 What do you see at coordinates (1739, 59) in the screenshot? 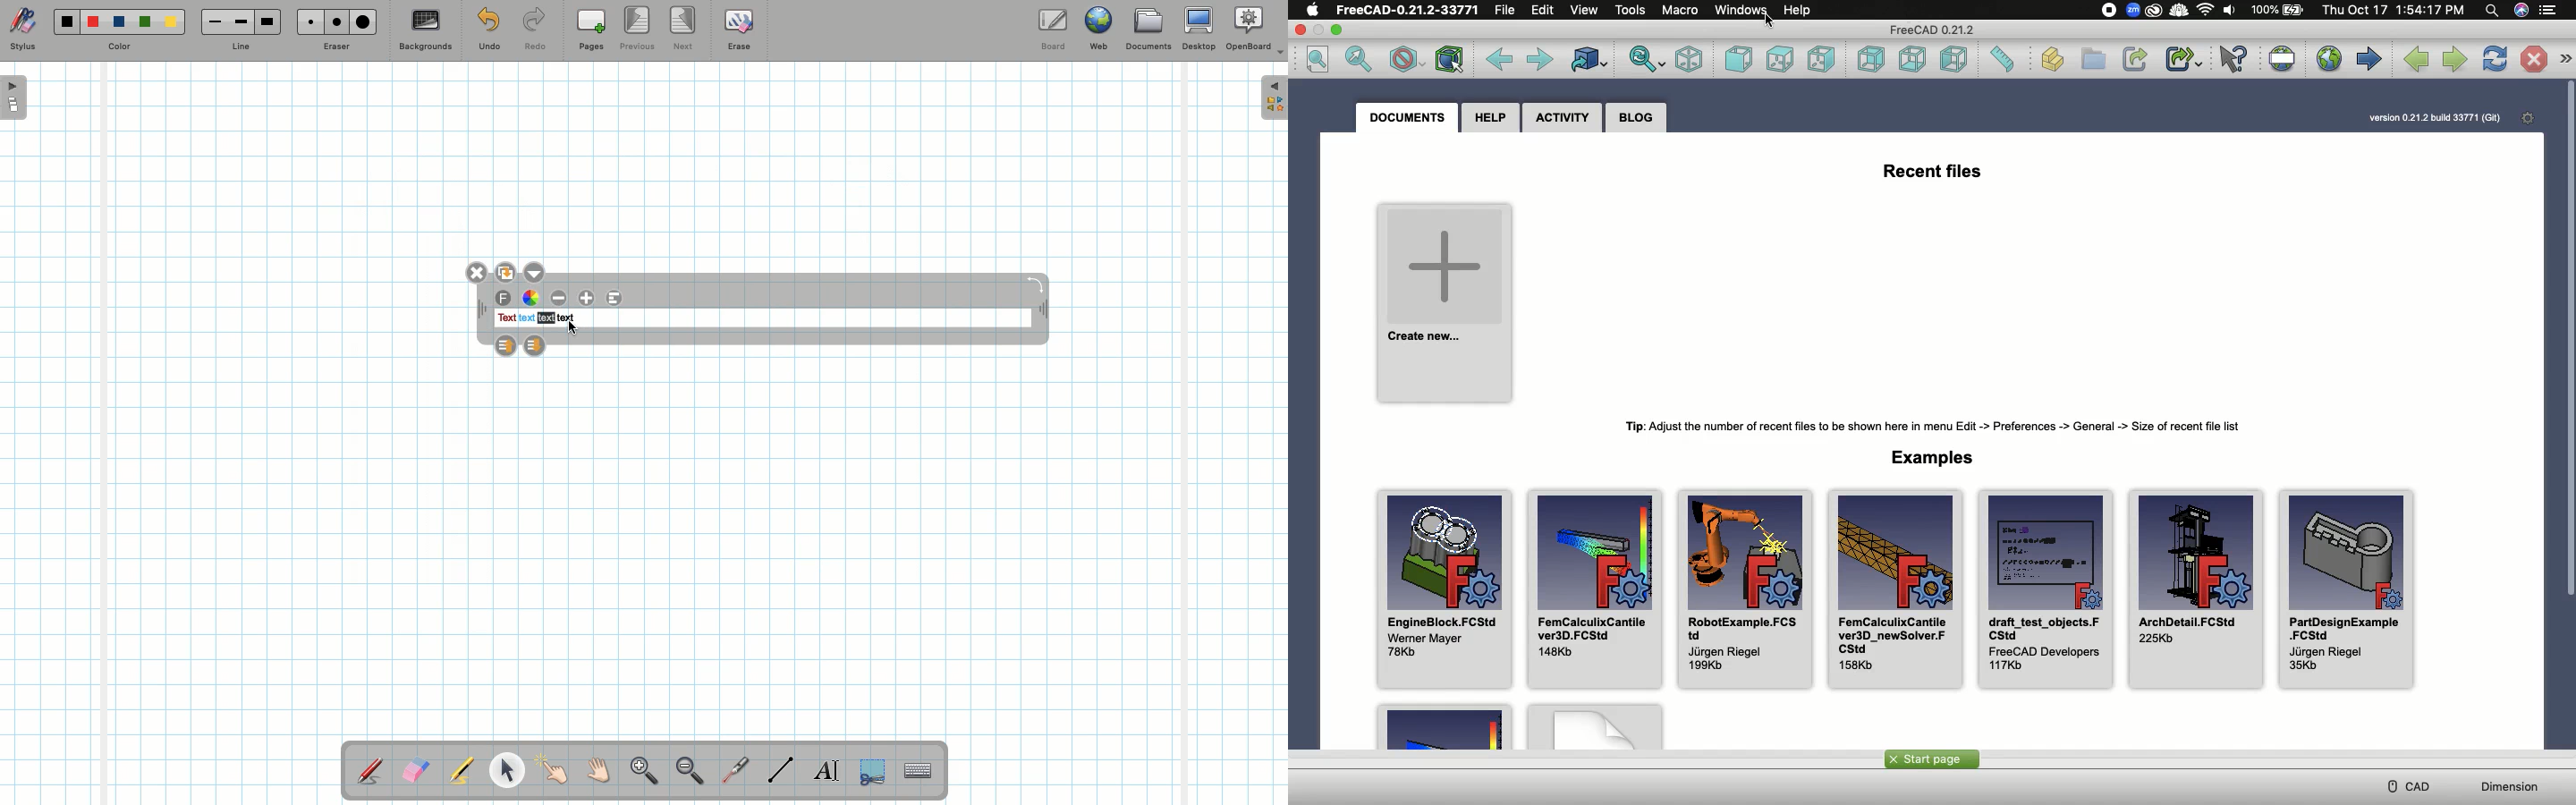
I see `Front` at bounding box center [1739, 59].